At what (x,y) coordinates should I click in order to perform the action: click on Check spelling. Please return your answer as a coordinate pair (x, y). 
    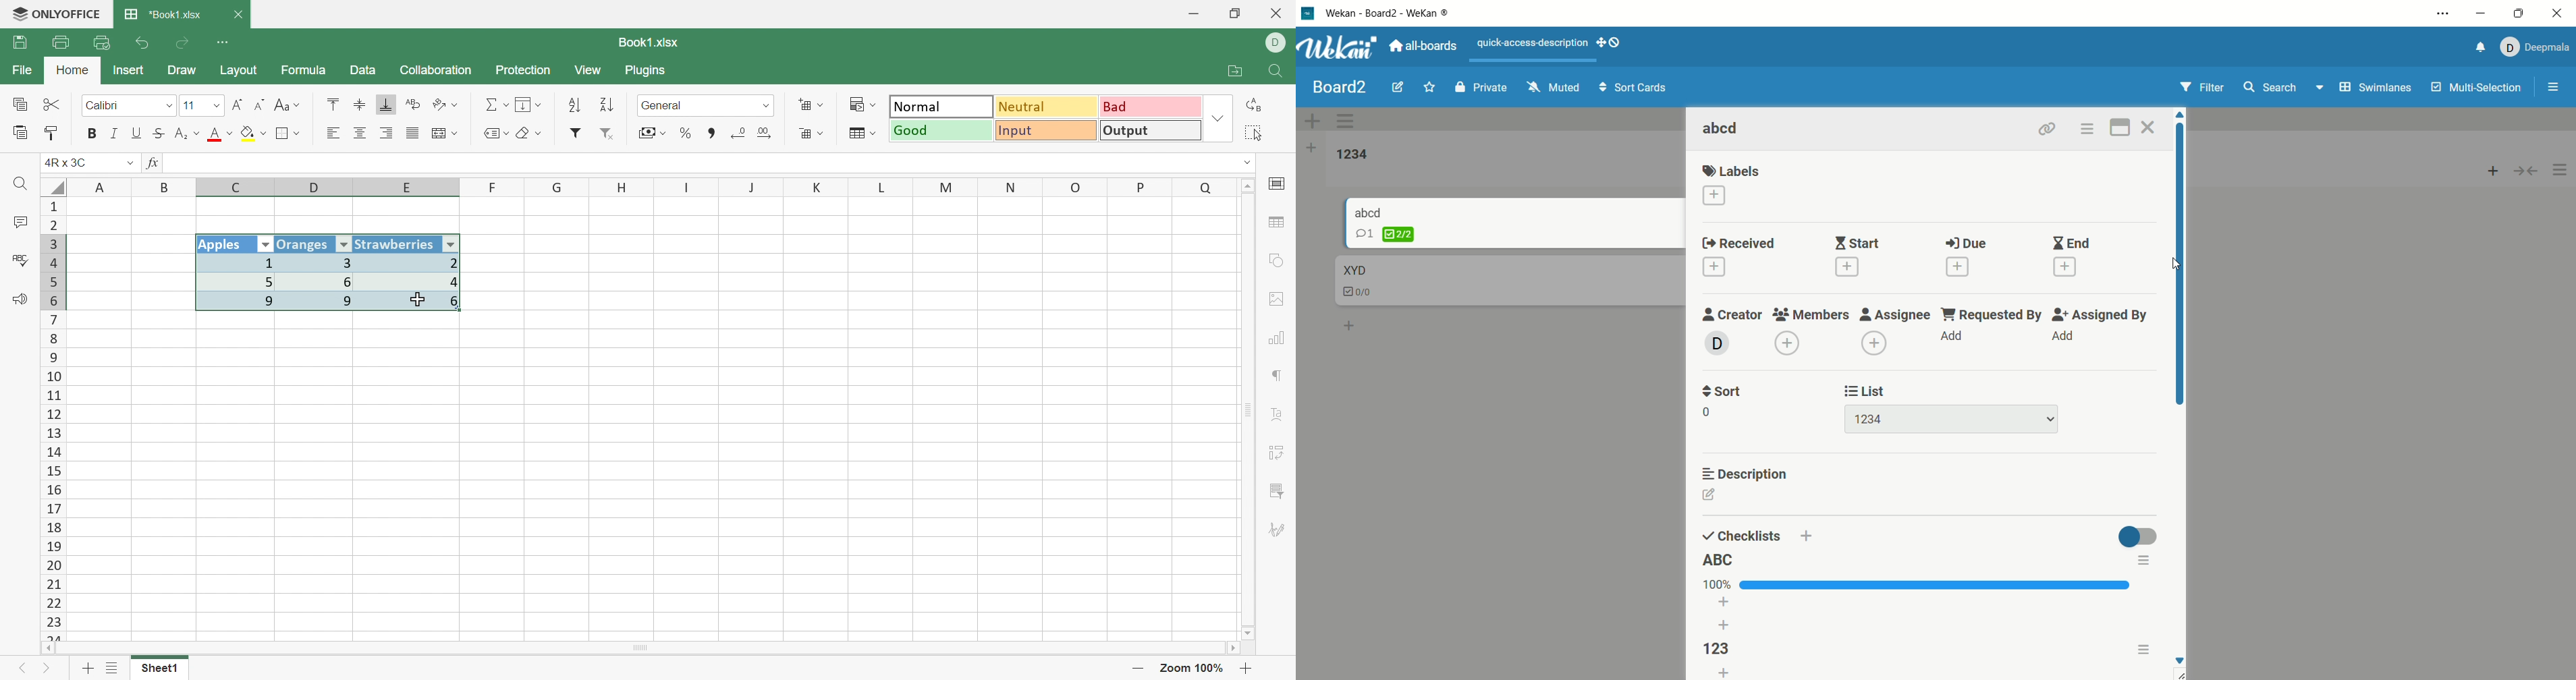
    Looking at the image, I should click on (18, 260).